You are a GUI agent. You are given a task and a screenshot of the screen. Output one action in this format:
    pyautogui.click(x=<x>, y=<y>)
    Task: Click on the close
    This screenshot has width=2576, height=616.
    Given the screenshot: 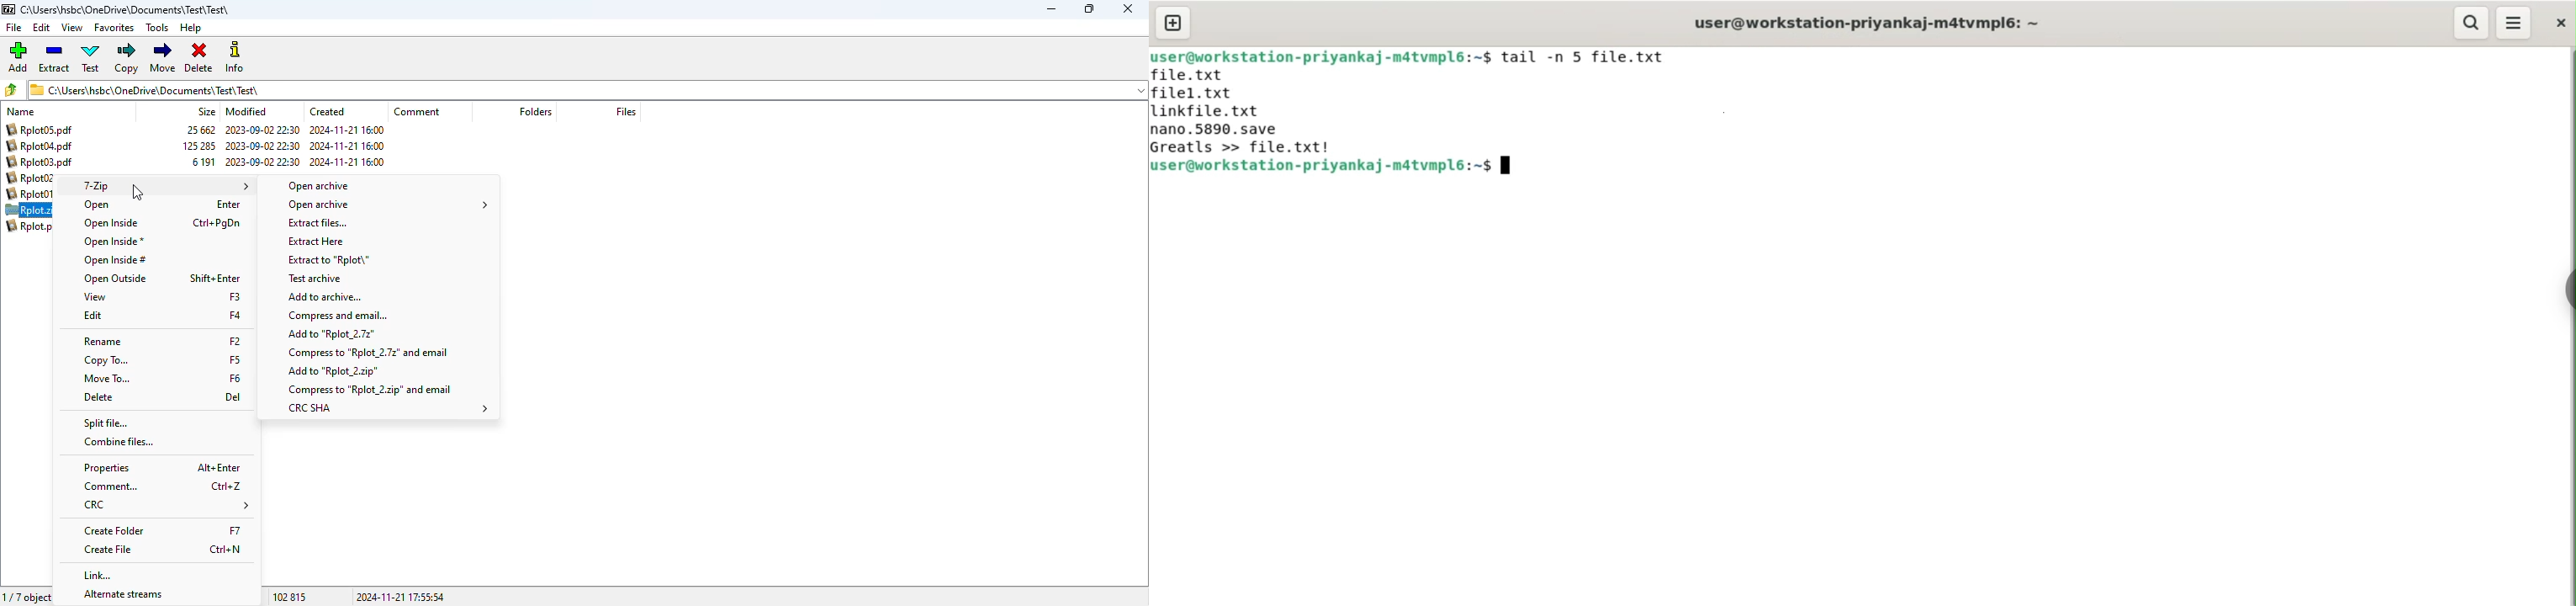 What is the action you would take?
    pyautogui.click(x=1127, y=8)
    